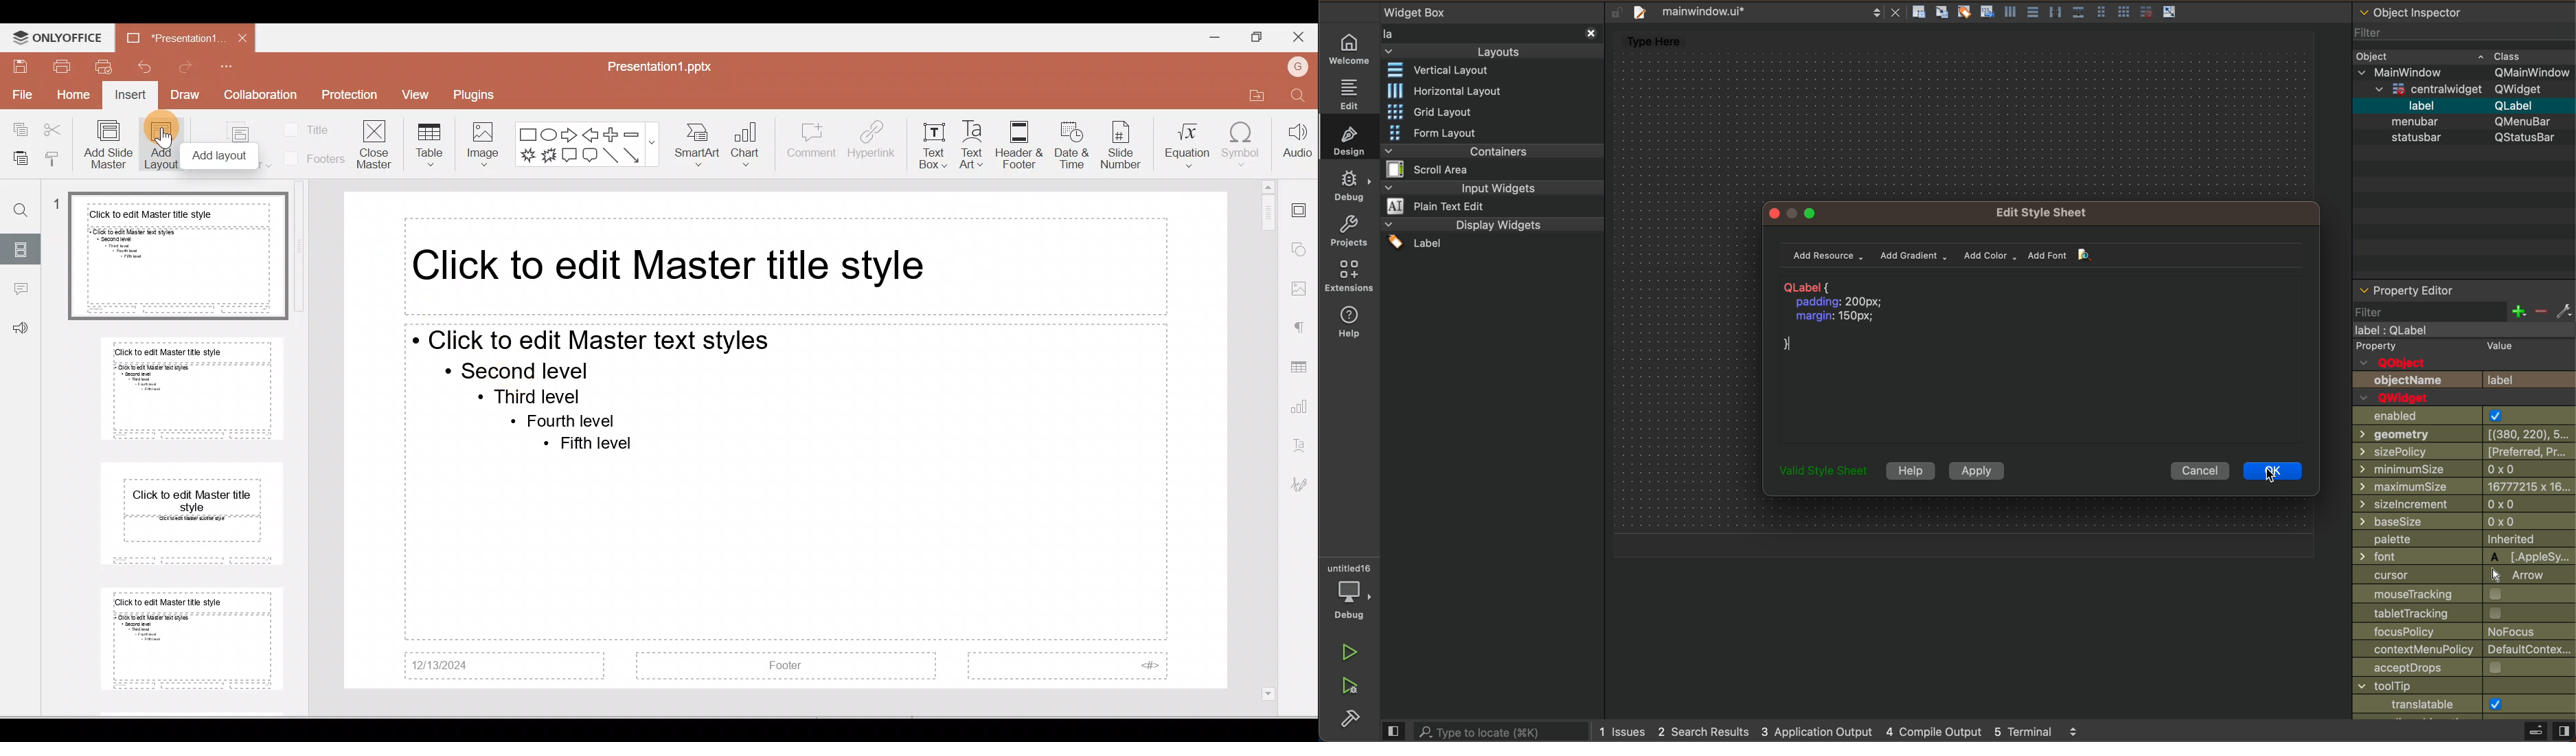 The height and width of the screenshot is (756, 2576). What do you see at coordinates (106, 145) in the screenshot?
I see `Add slide master` at bounding box center [106, 145].